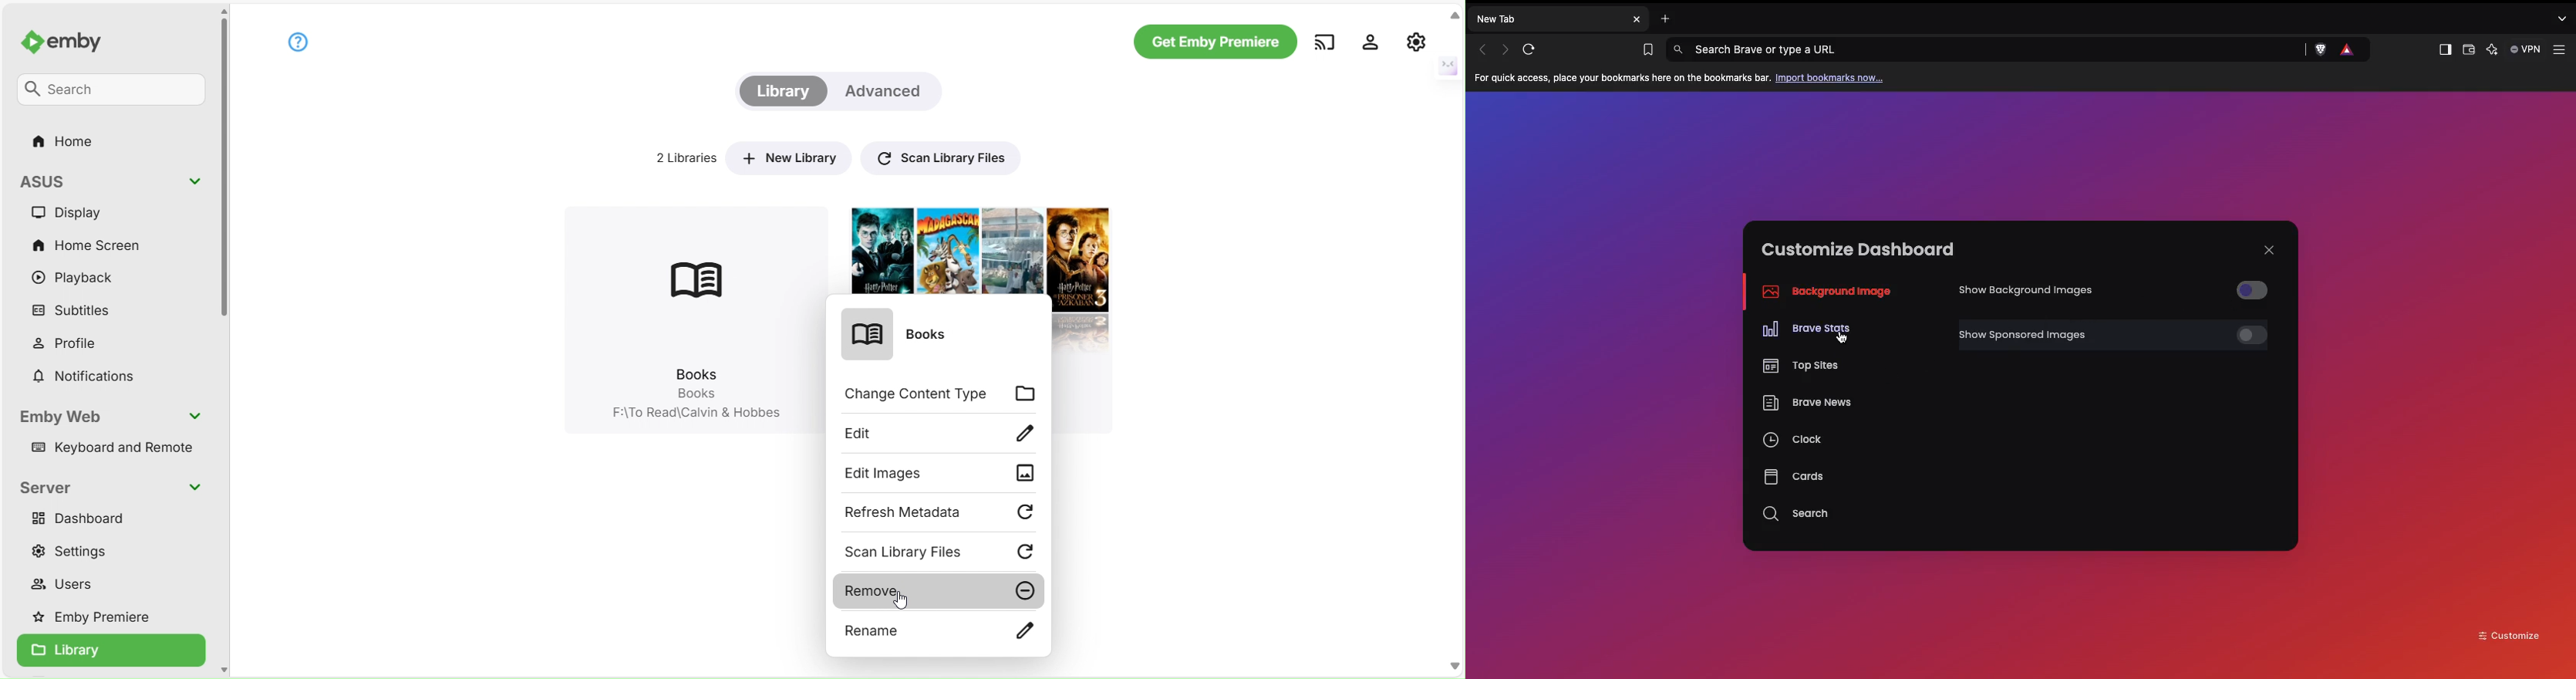 The image size is (2576, 700). Describe the element at coordinates (49, 488) in the screenshot. I see `Server` at that location.